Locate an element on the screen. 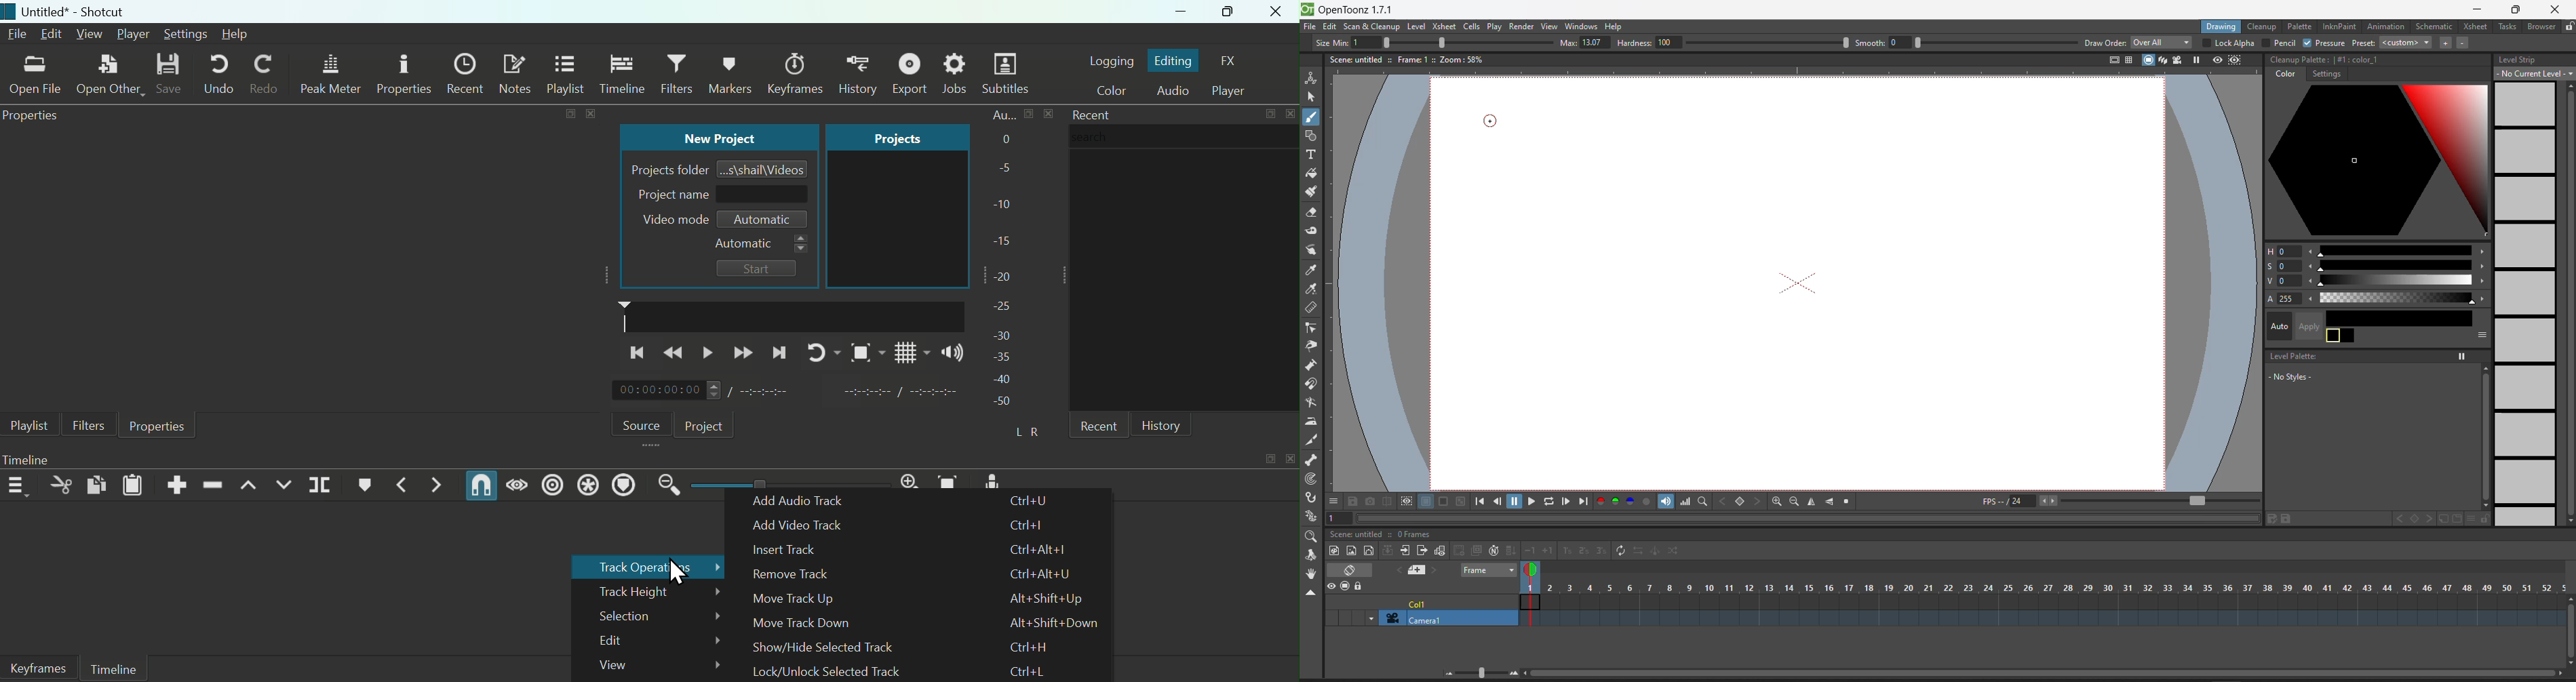 This screenshot has height=700, width=2576. Audio is located at coordinates (1172, 92).